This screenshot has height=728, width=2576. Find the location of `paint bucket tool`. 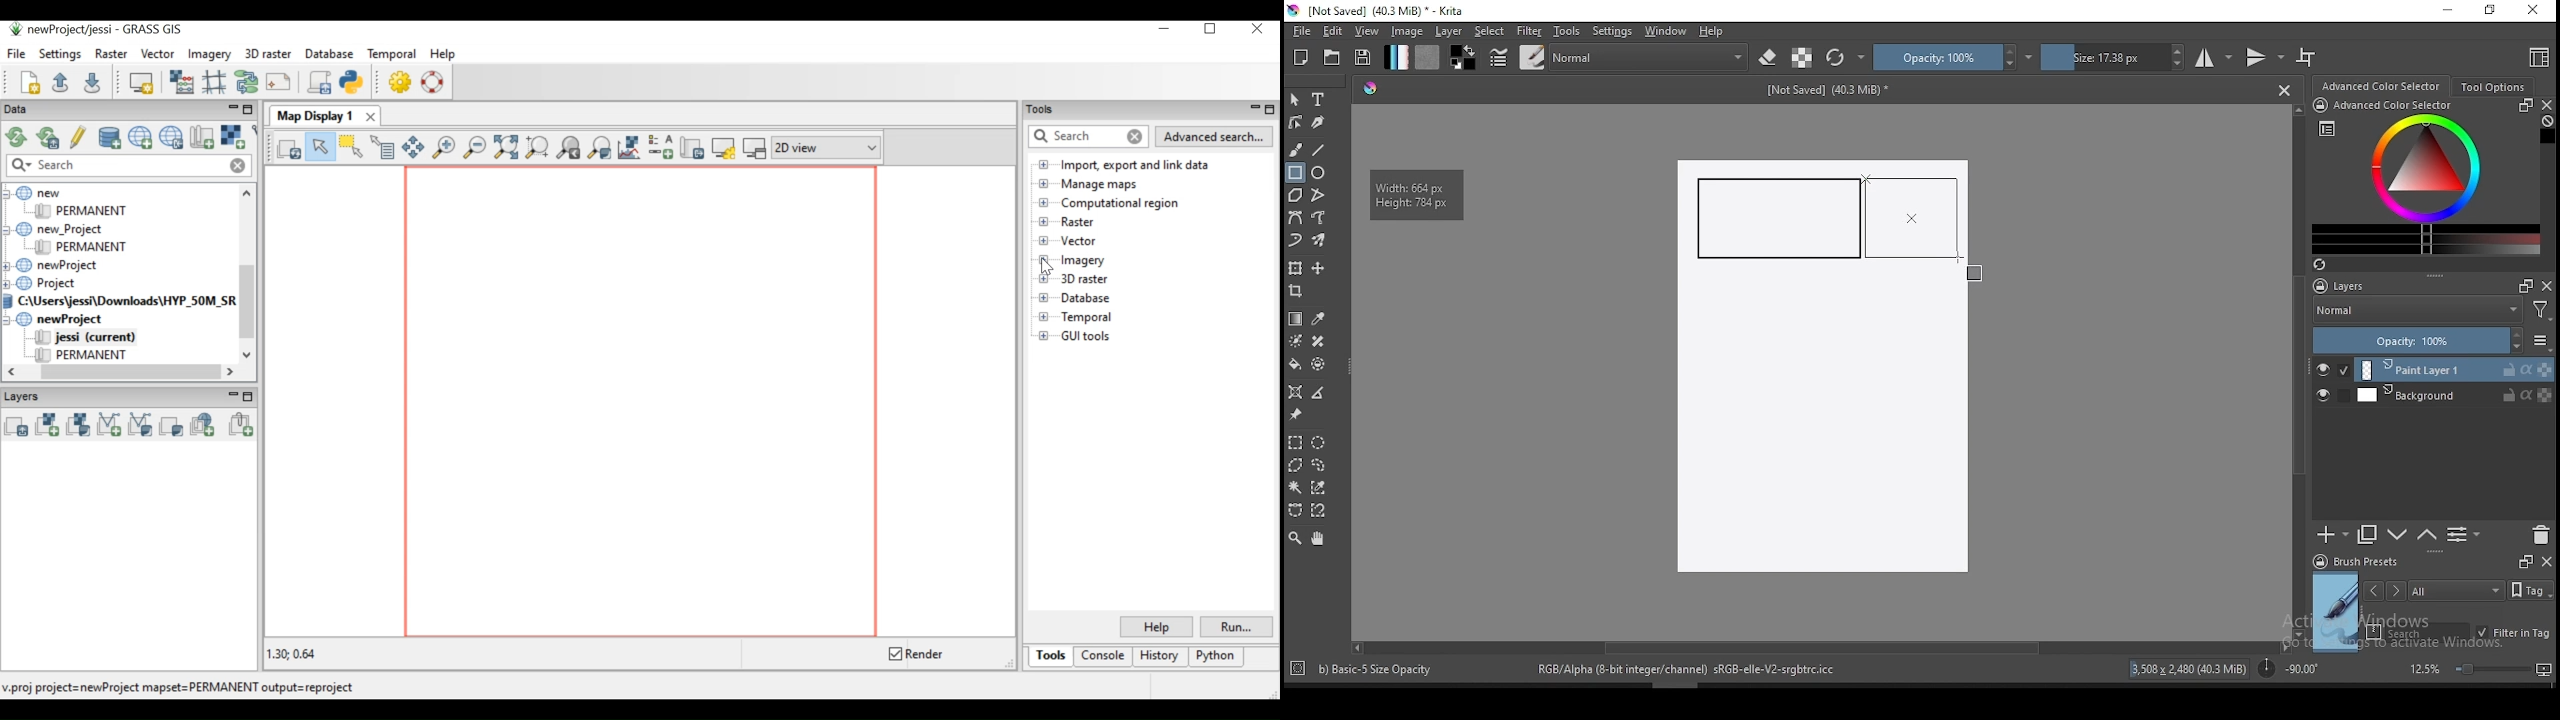

paint bucket tool is located at coordinates (1295, 364).